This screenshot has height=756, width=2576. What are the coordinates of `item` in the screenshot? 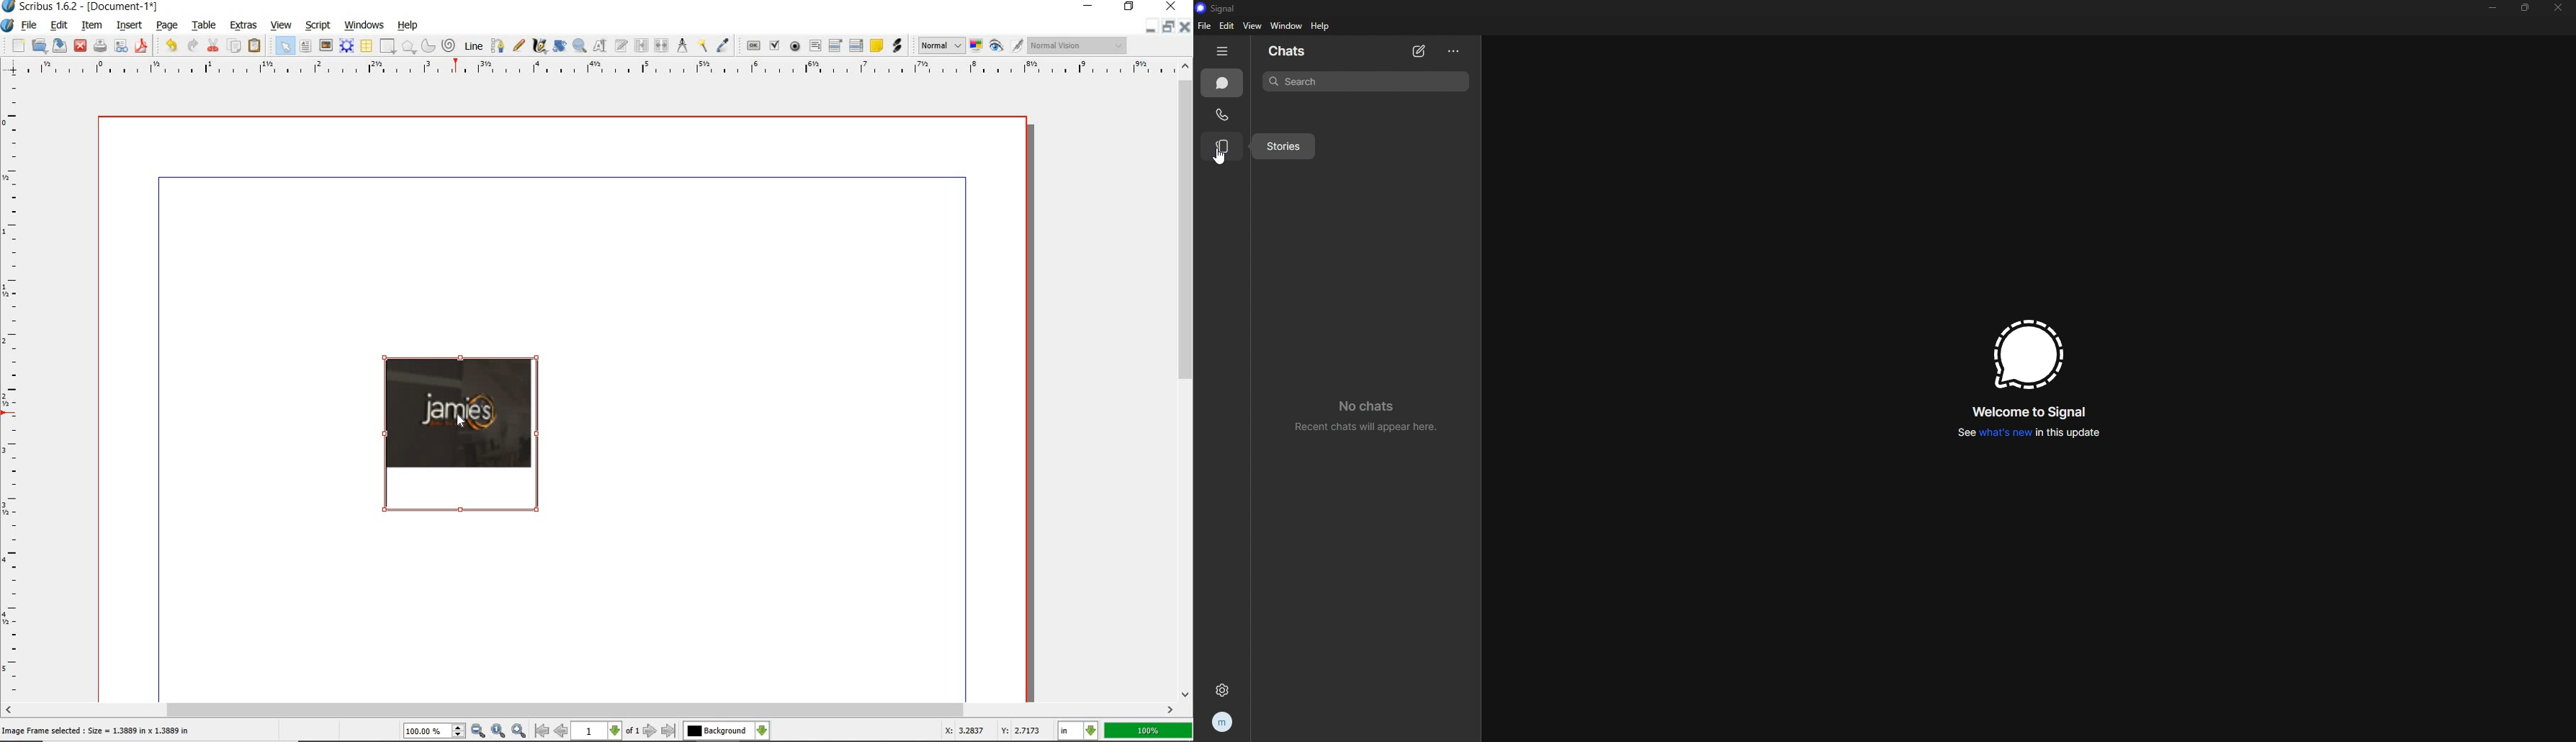 It's located at (92, 24).